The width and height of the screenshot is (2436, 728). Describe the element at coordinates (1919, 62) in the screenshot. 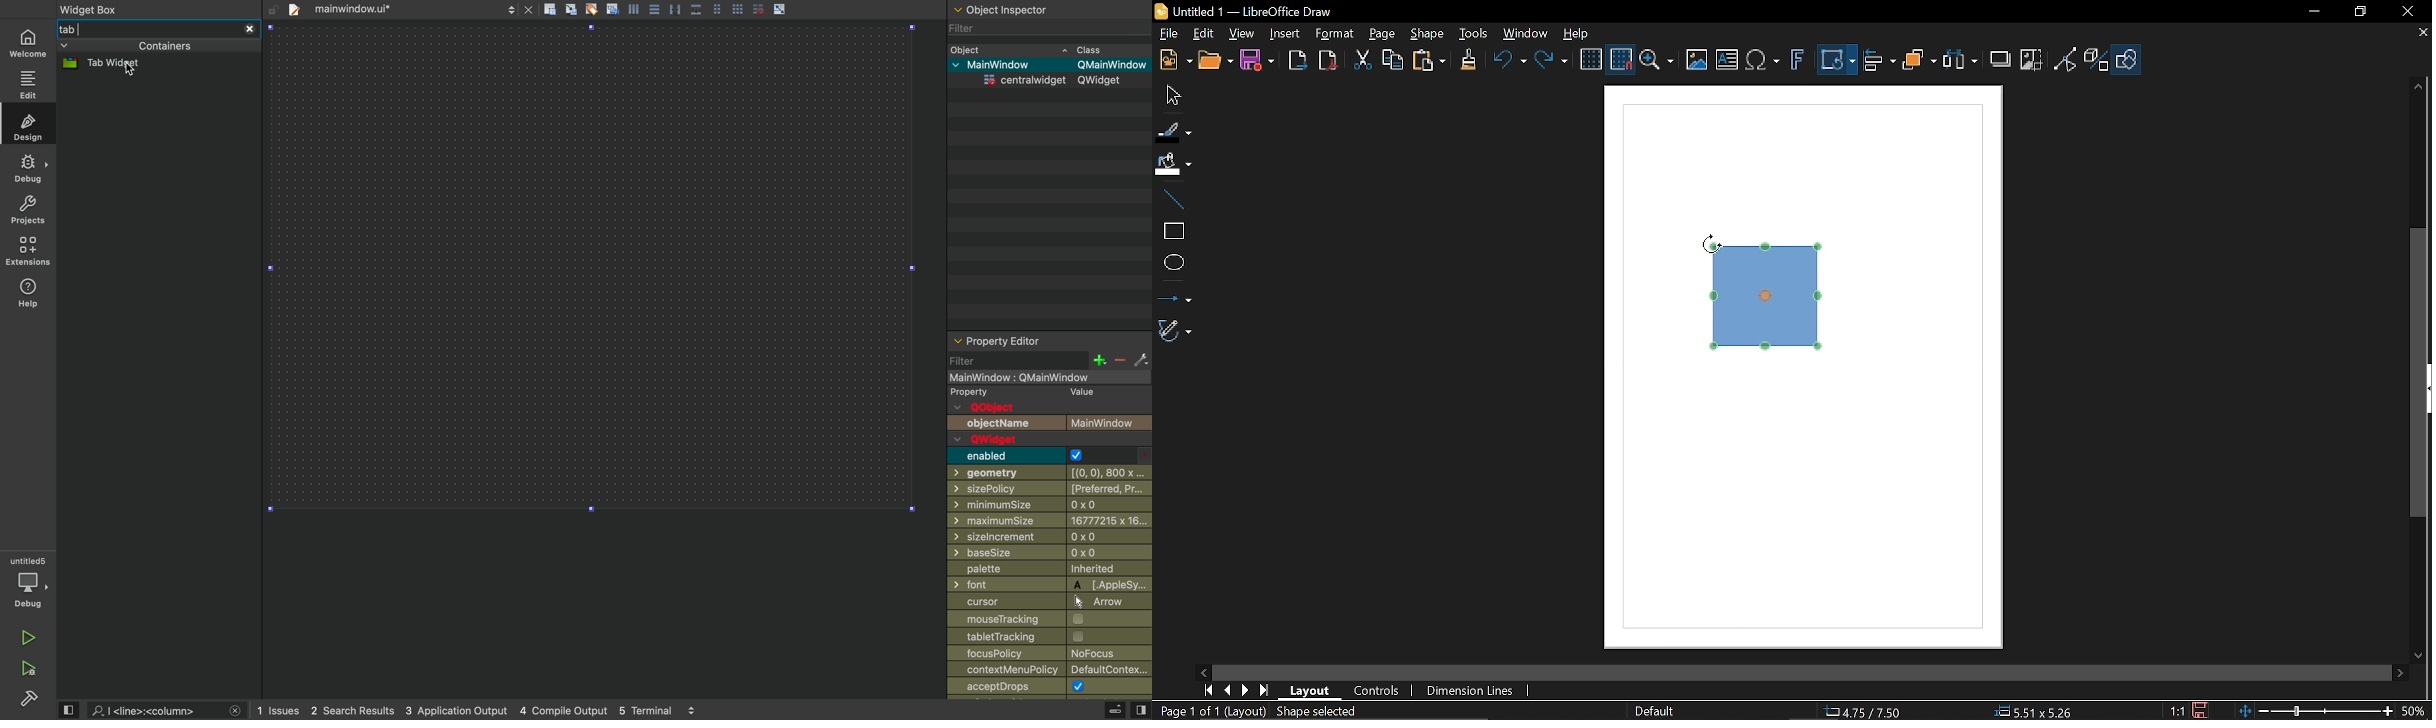

I see `Arrange` at that location.